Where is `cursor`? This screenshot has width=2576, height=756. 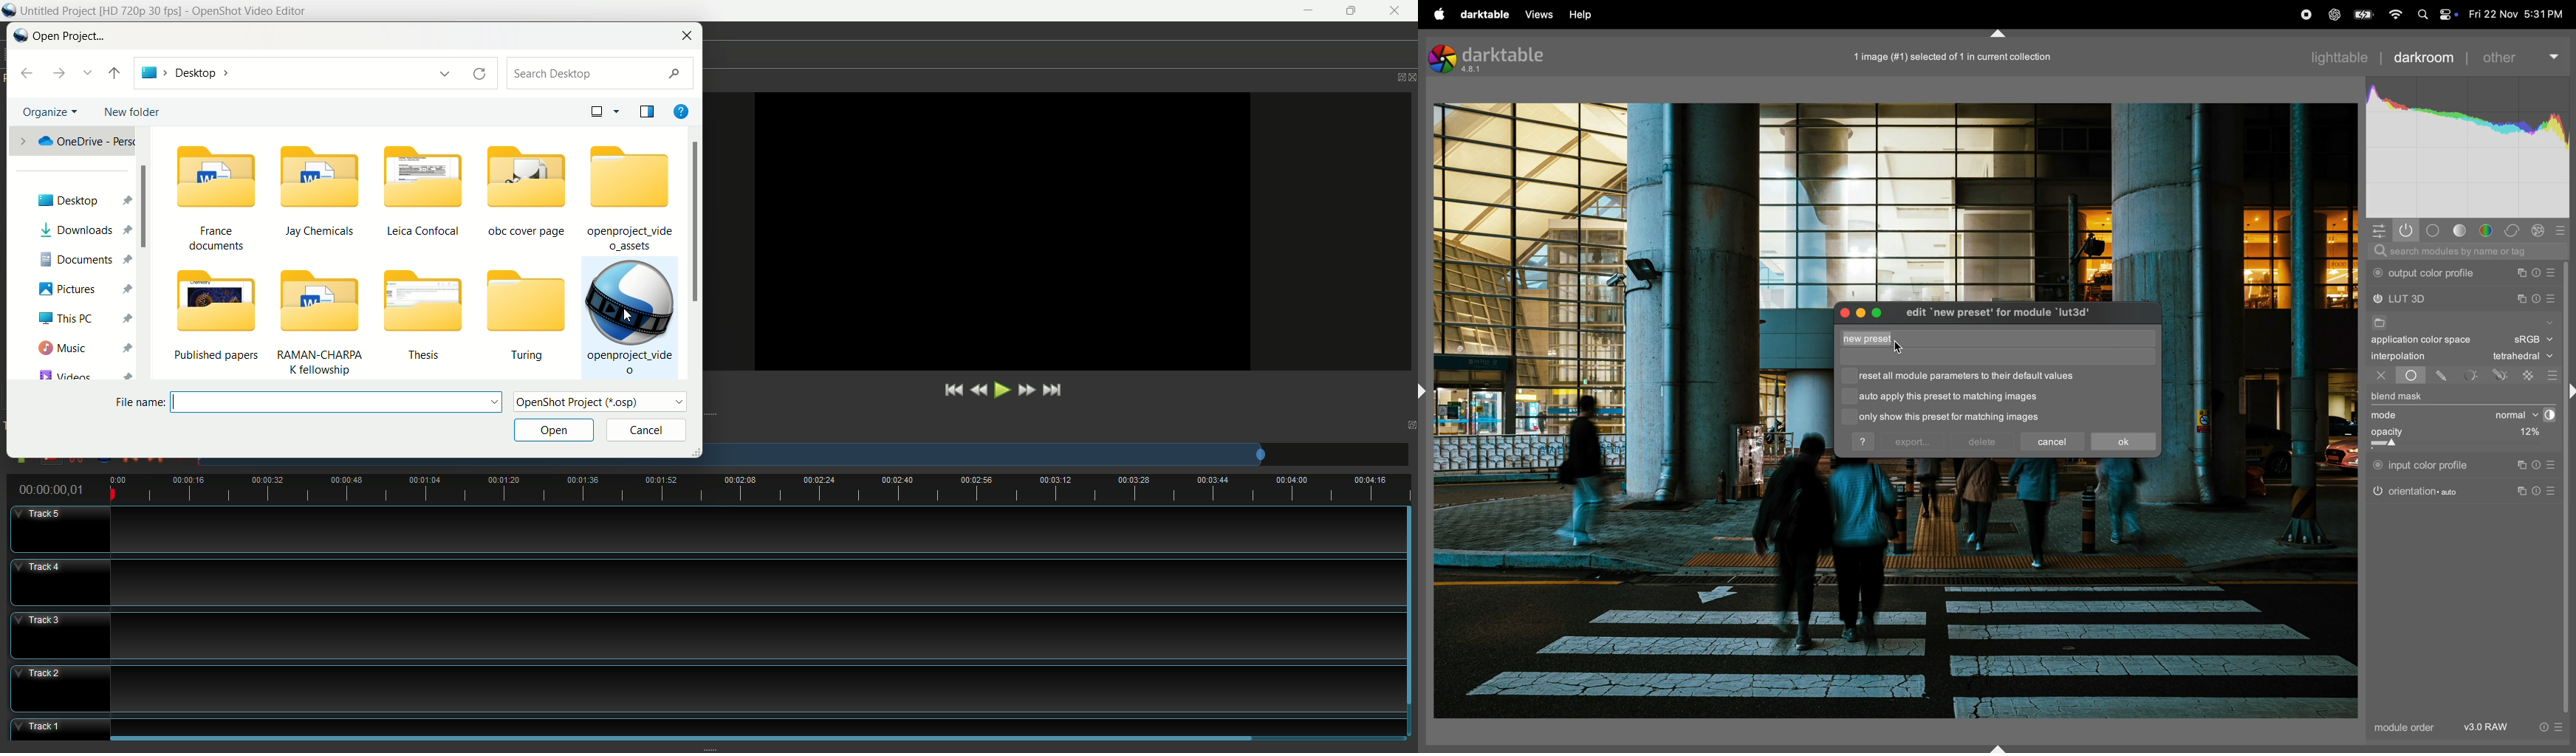
cursor is located at coordinates (626, 318).